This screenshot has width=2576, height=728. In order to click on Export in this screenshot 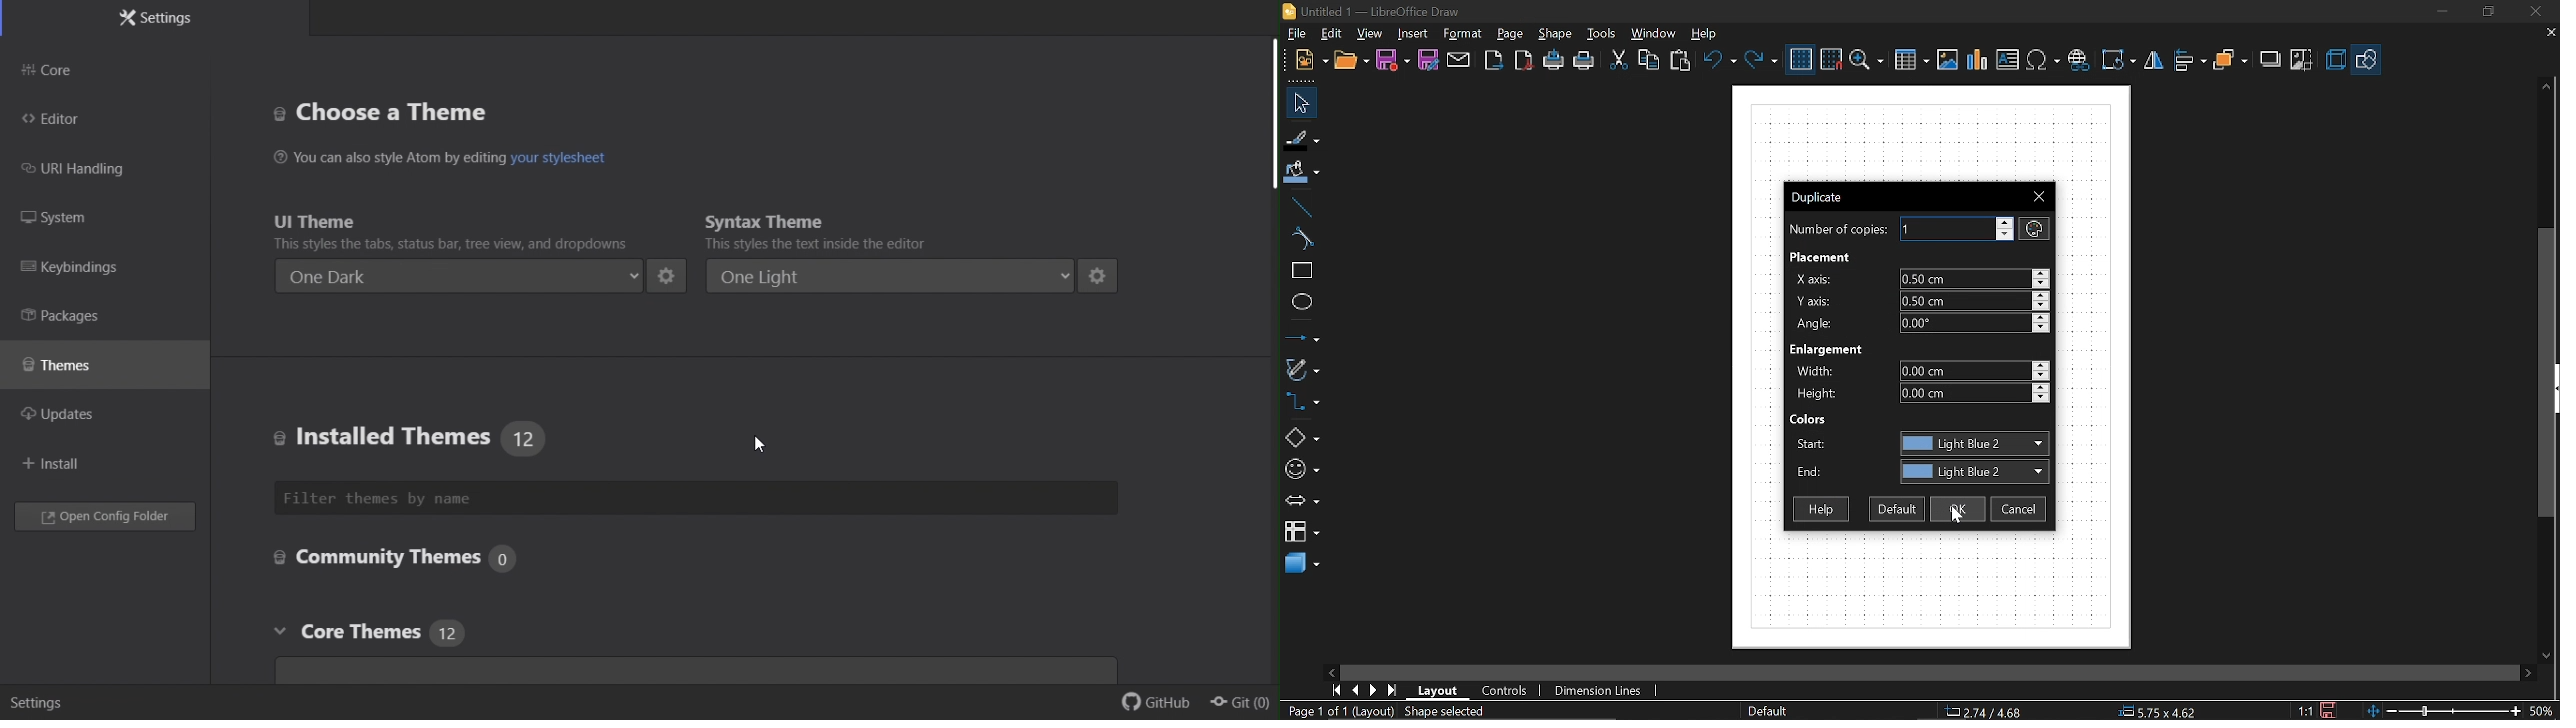, I will do `click(1493, 61)`.